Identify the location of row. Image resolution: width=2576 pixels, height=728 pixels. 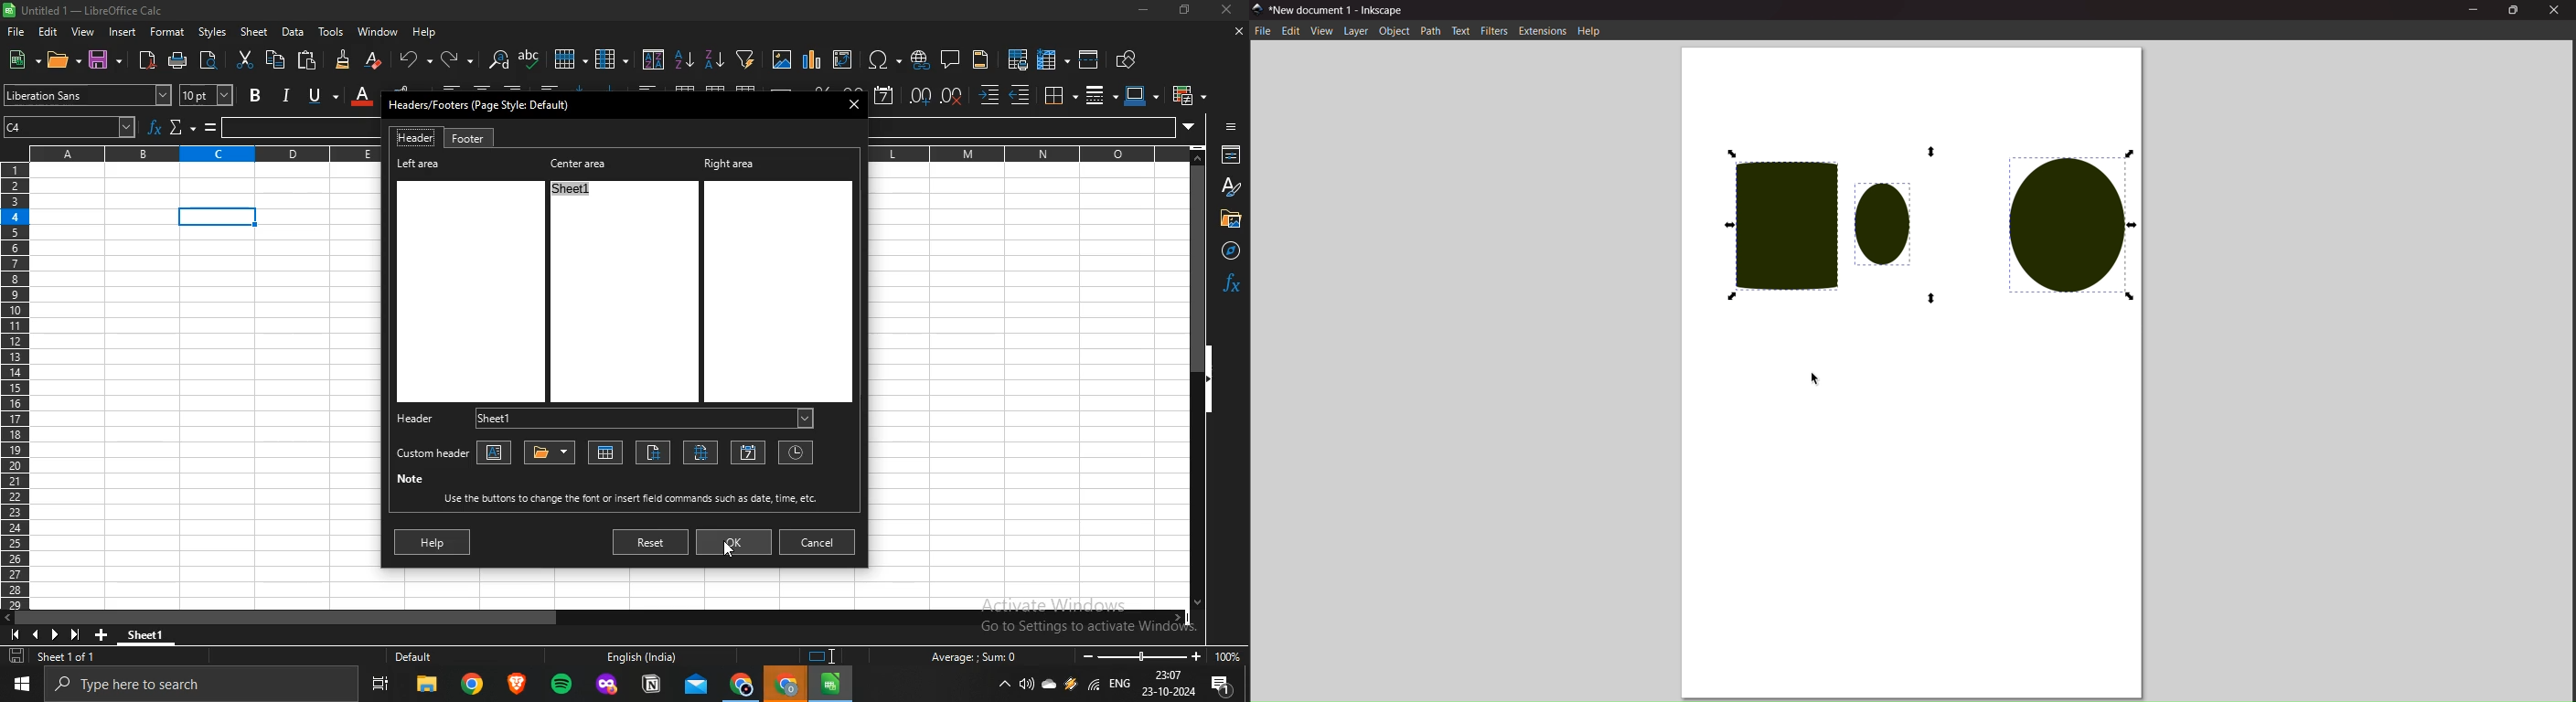
(14, 389).